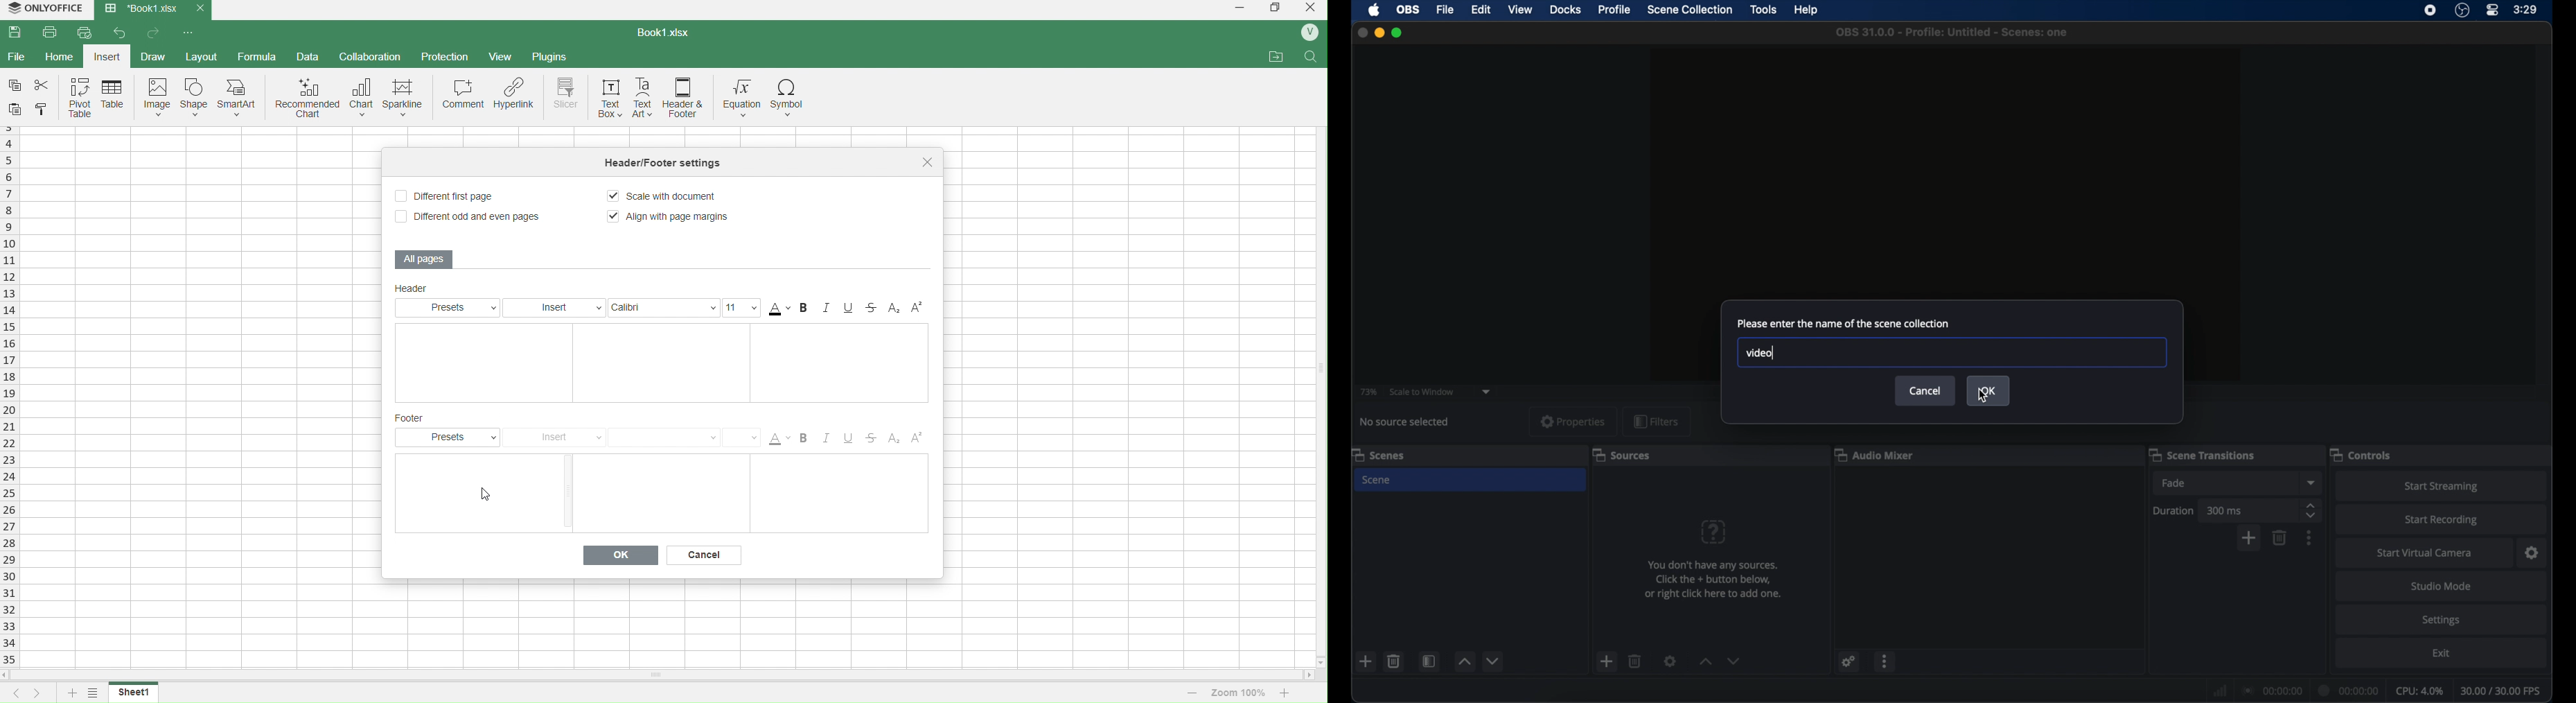  Describe the element at coordinates (930, 163) in the screenshot. I see `close` at that location.